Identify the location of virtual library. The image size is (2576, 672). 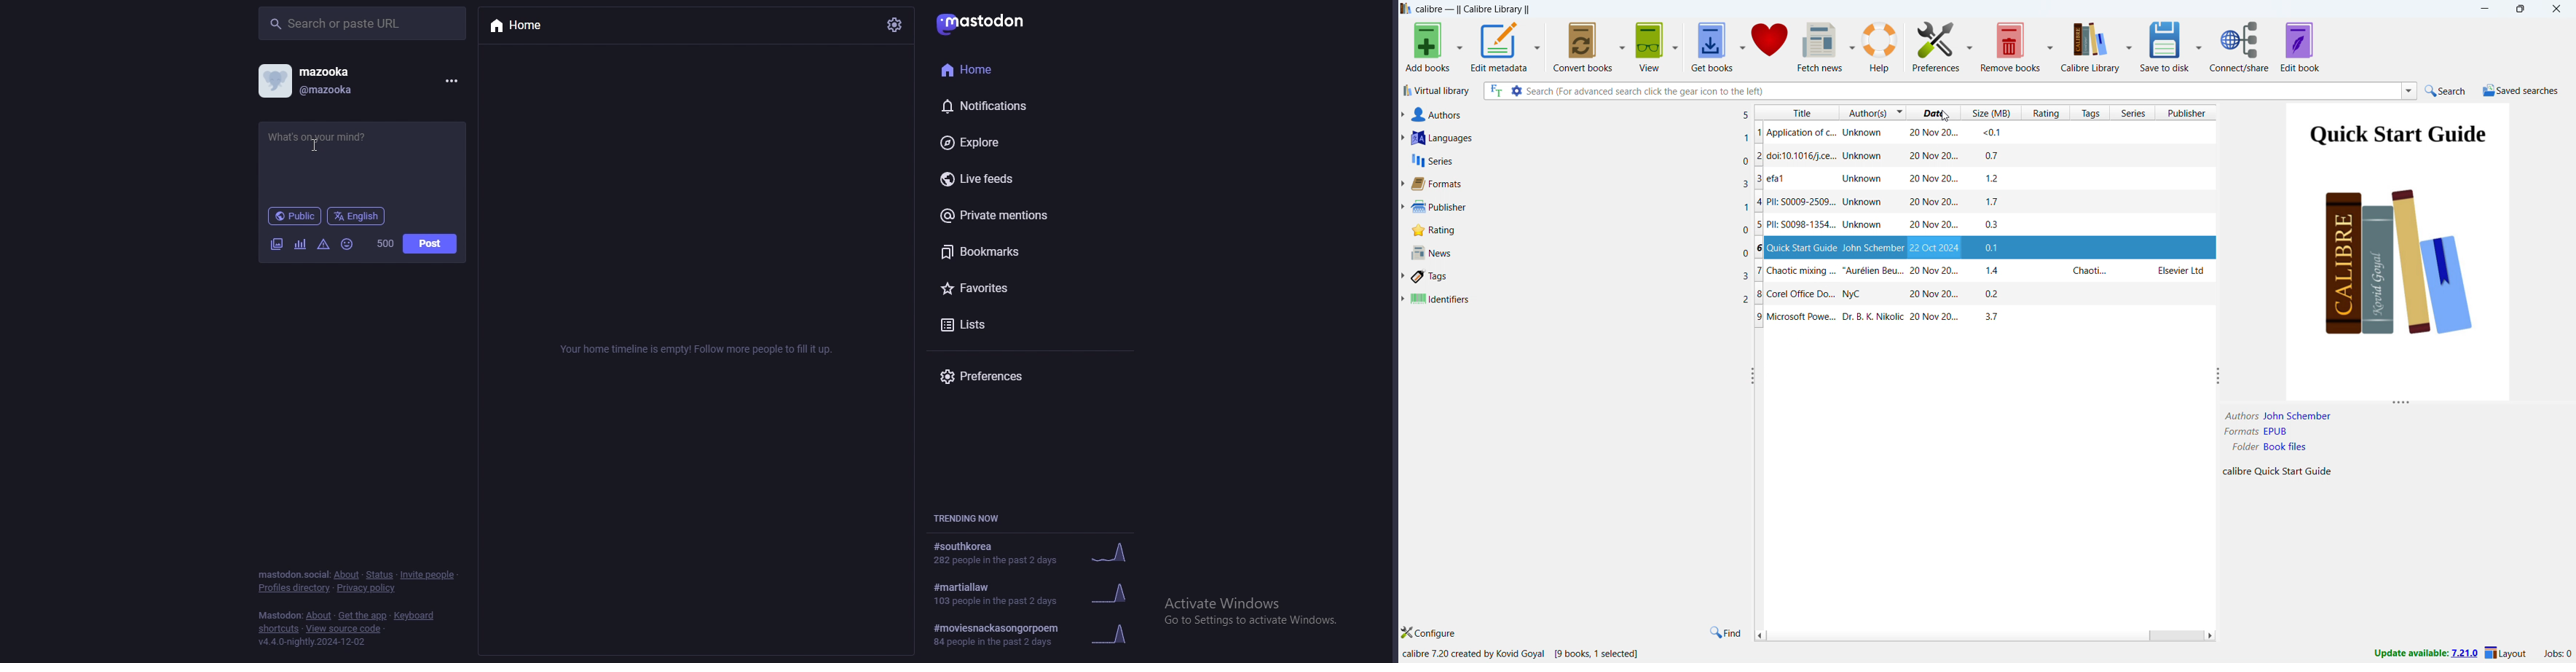
(1437, 91).